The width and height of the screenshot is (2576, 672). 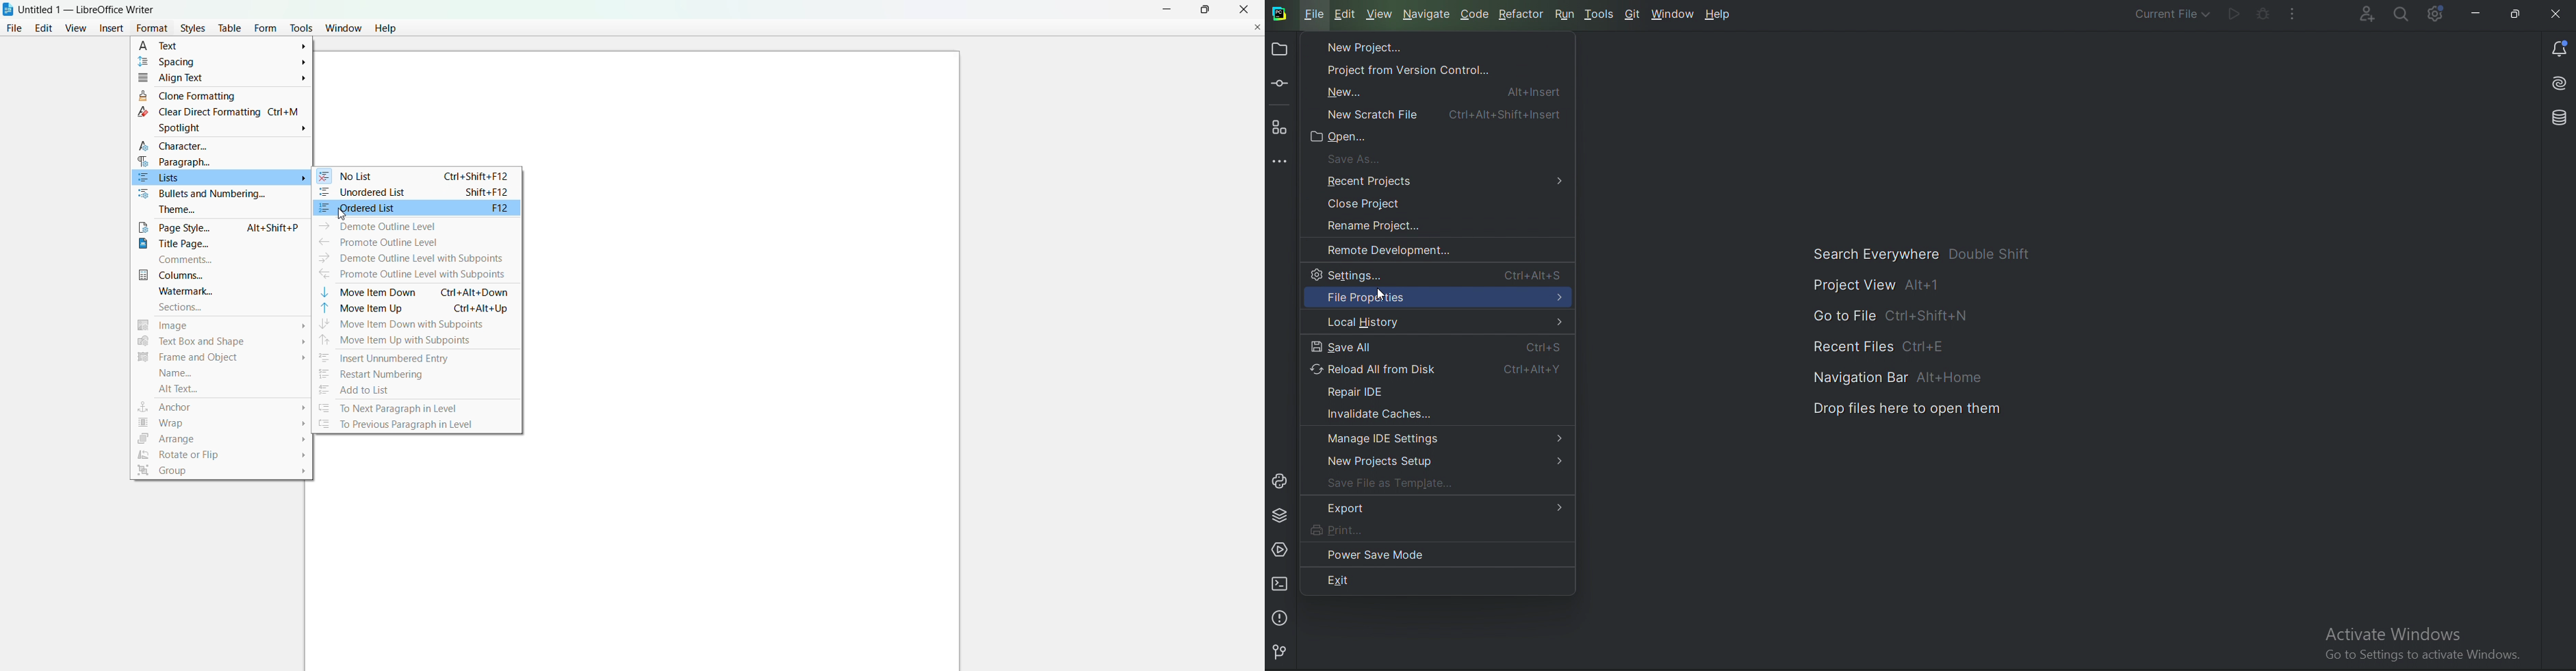 I want to click on to next paragraph in level, so click(x=394, y=407).